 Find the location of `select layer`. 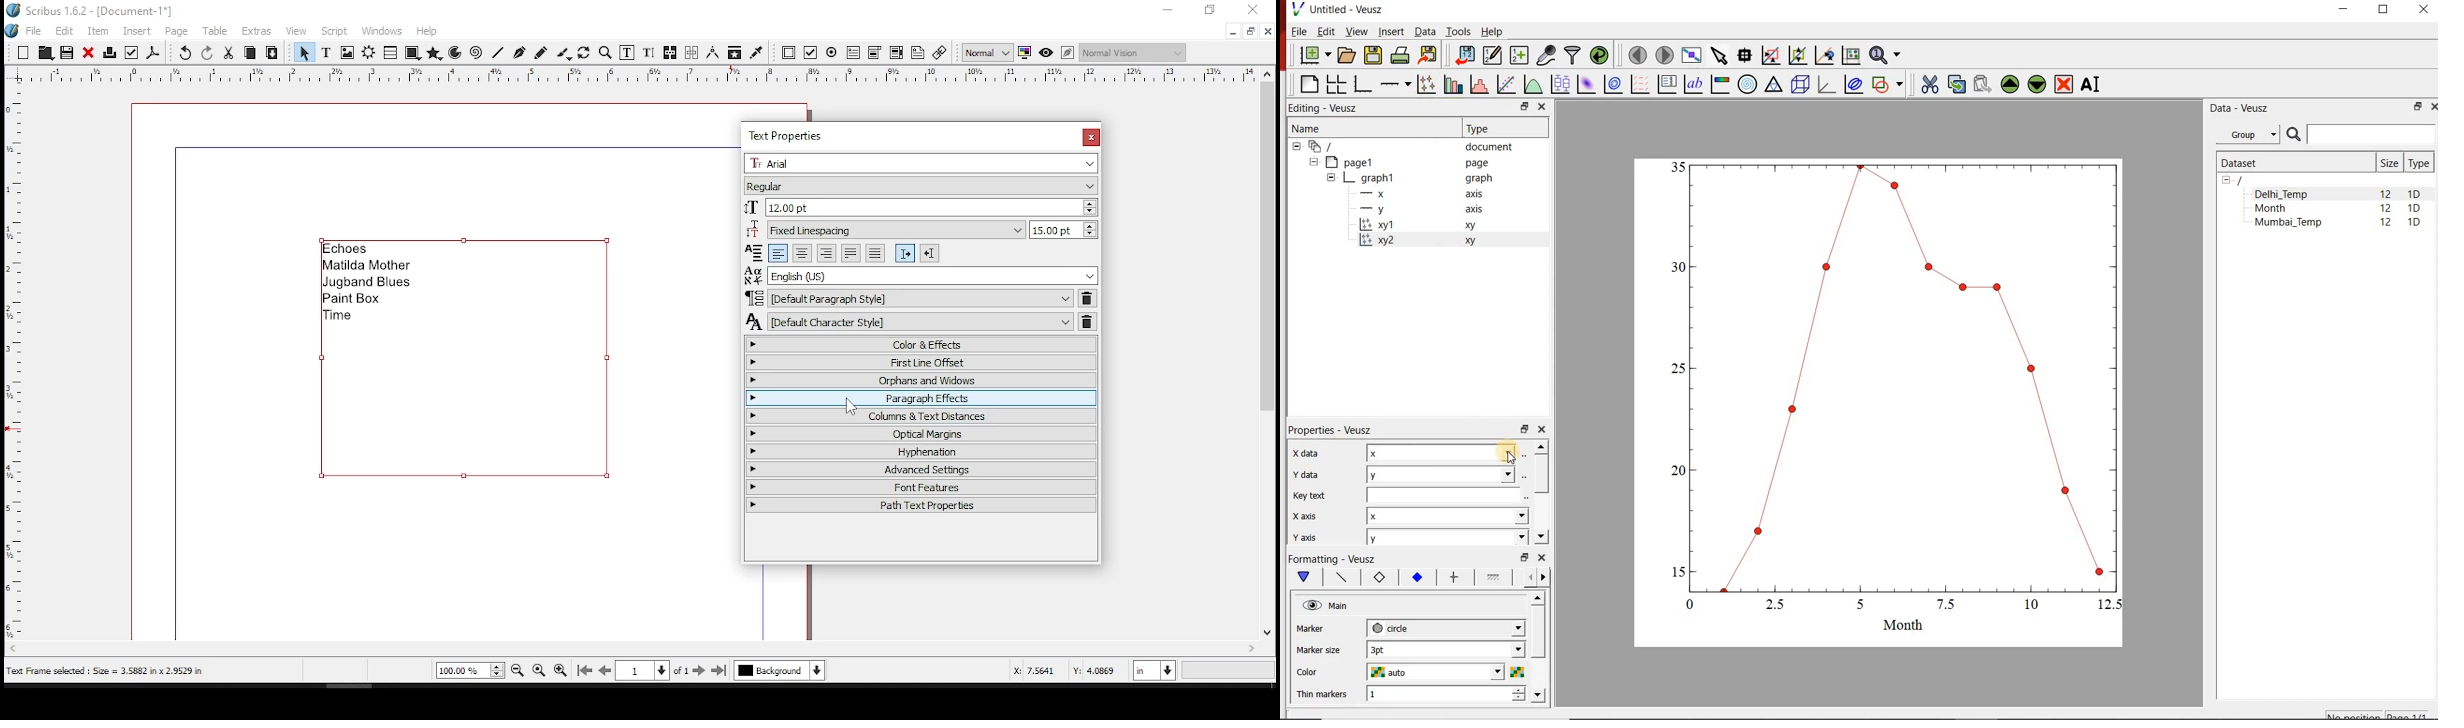

select layer is located at coordinates (780, 670).